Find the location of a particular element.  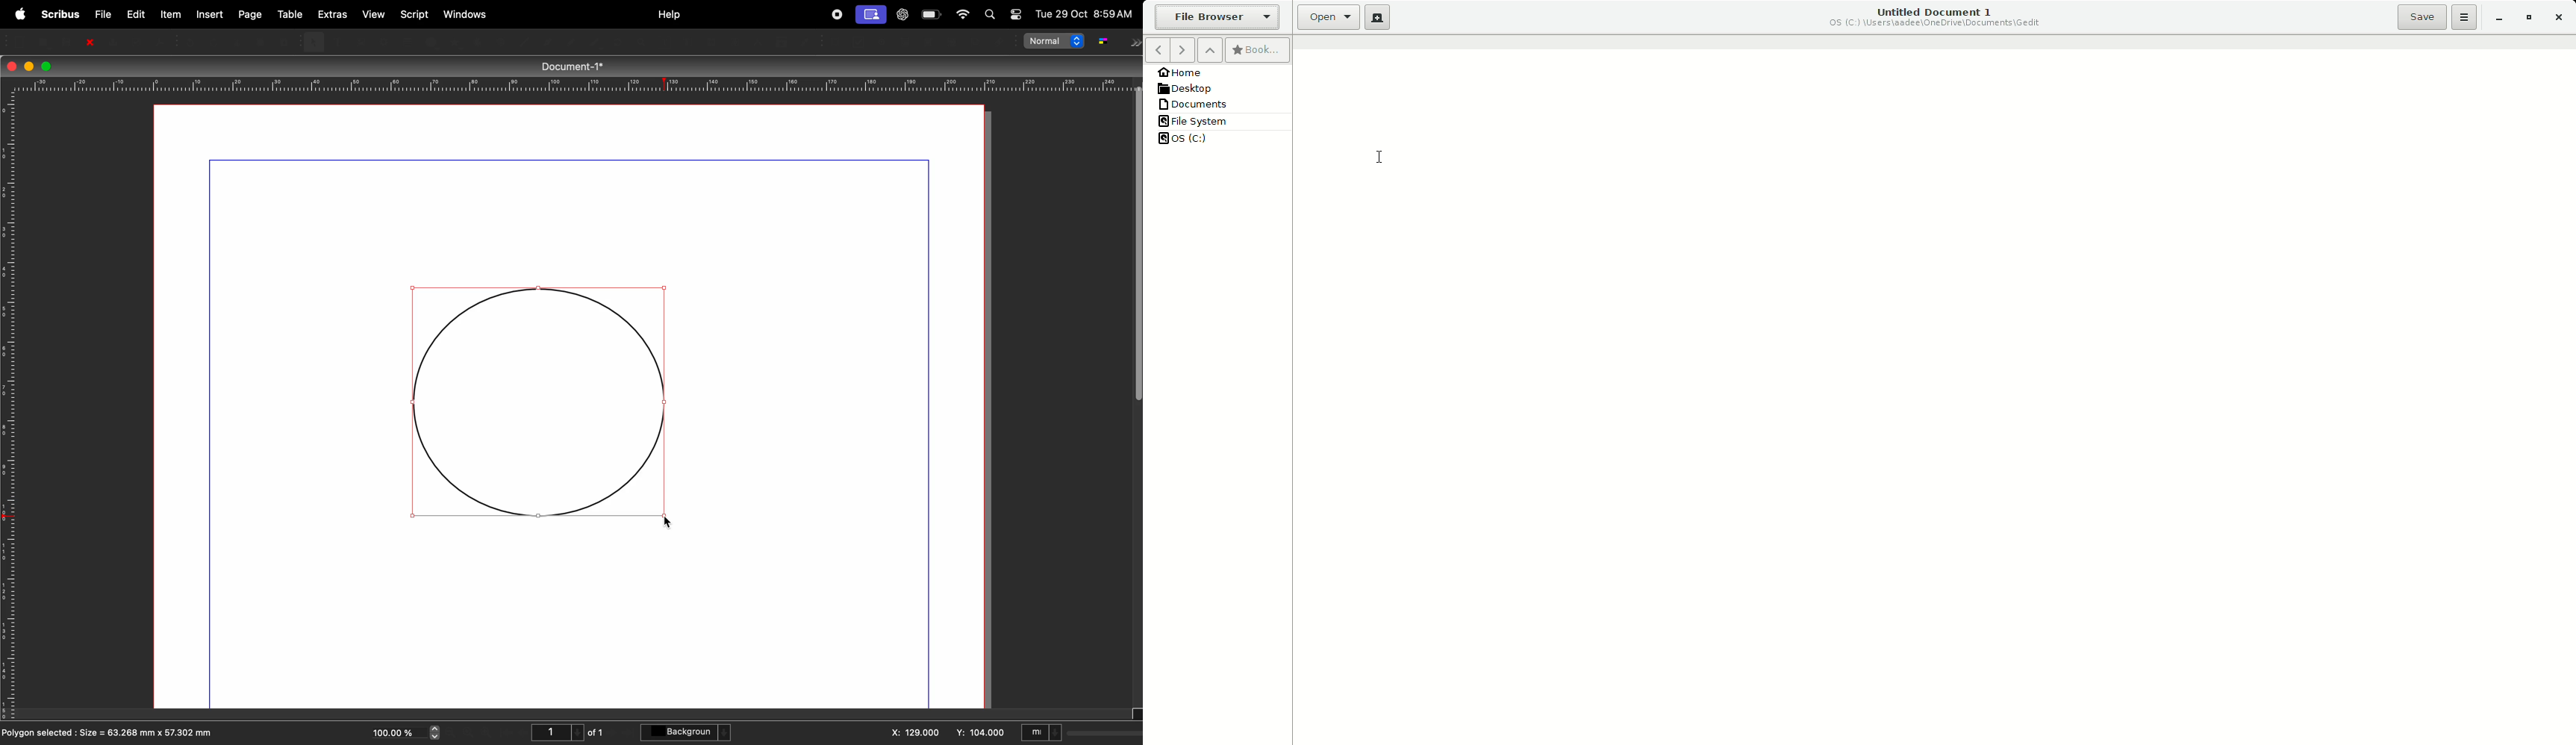

shape is located at coordinates (431, 42).